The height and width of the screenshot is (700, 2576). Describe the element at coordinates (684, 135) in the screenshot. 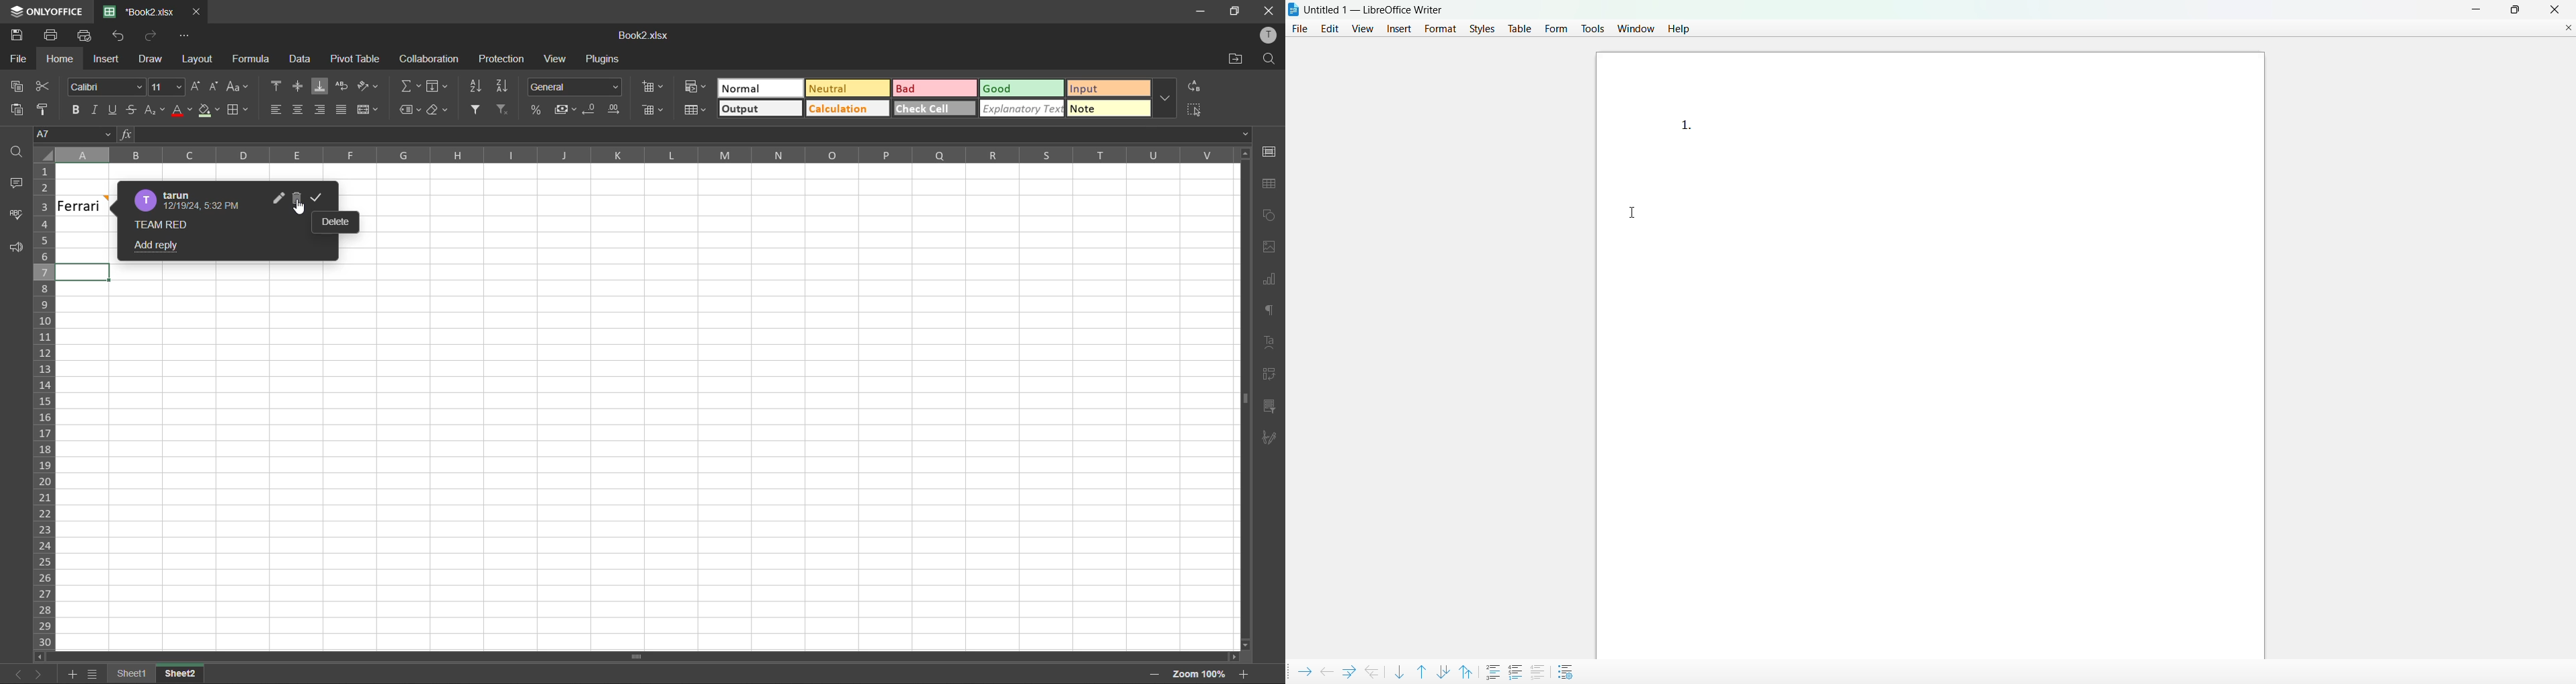

I see `formula bar` at that location.